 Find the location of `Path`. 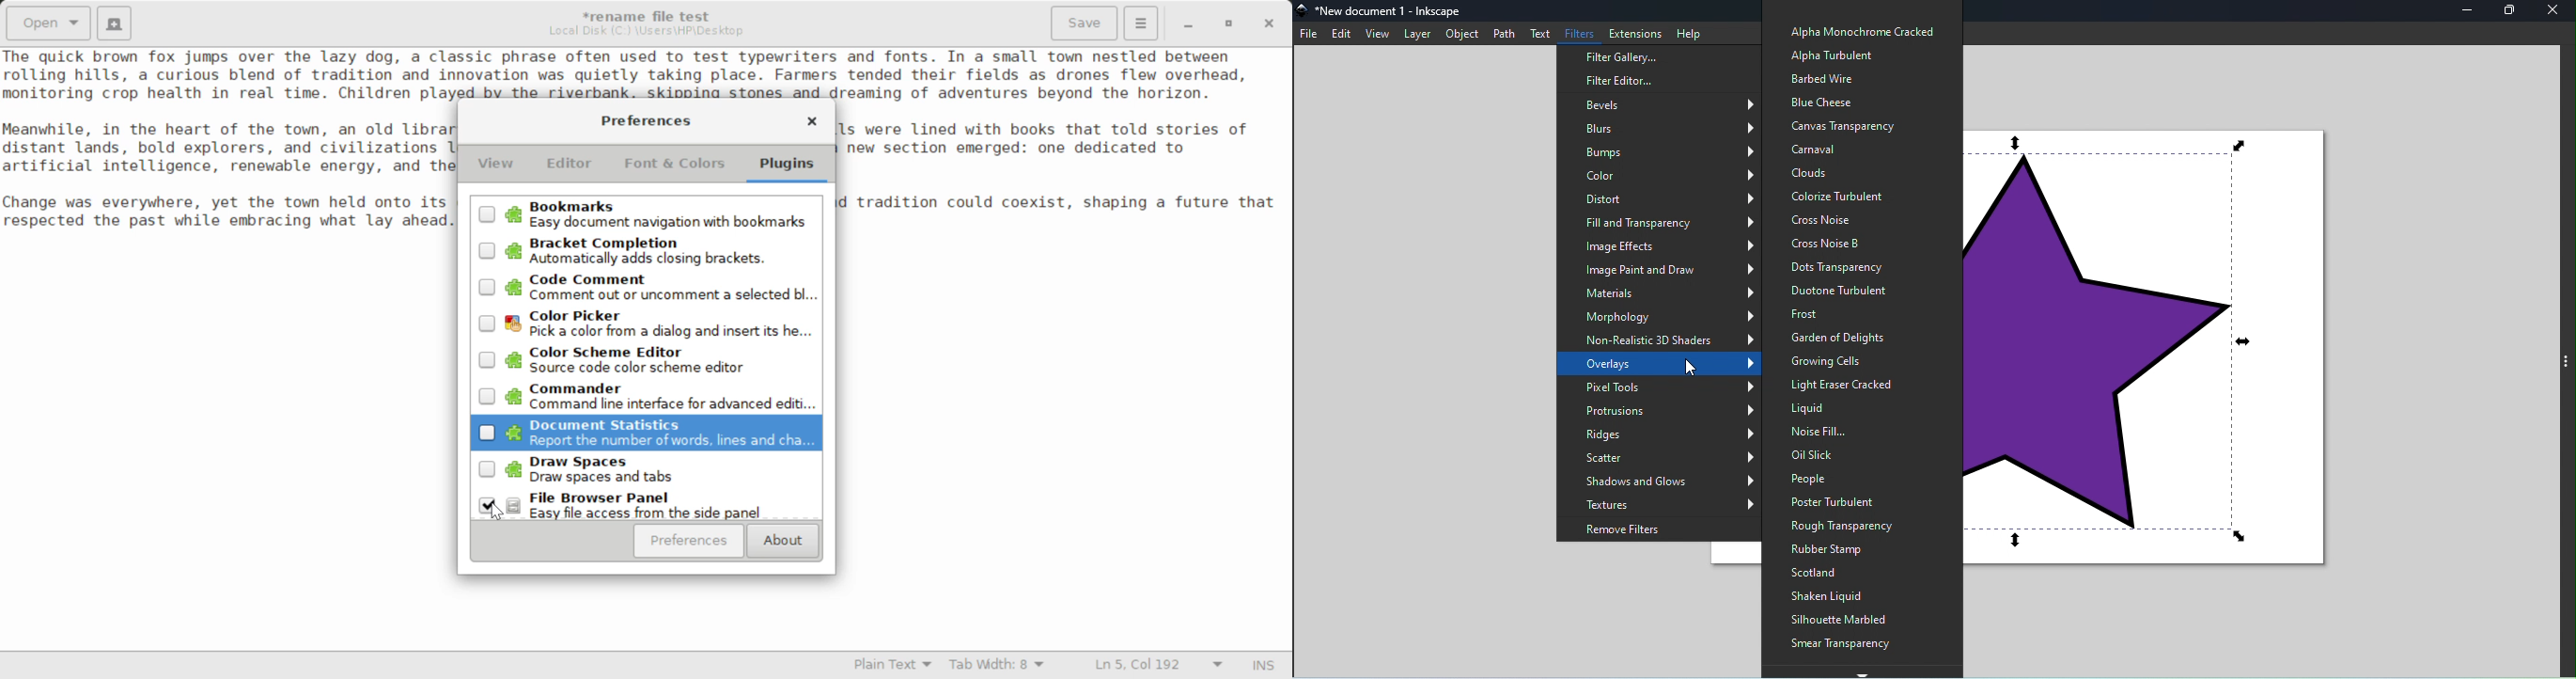

Path is located at coordinates (1503, 34).